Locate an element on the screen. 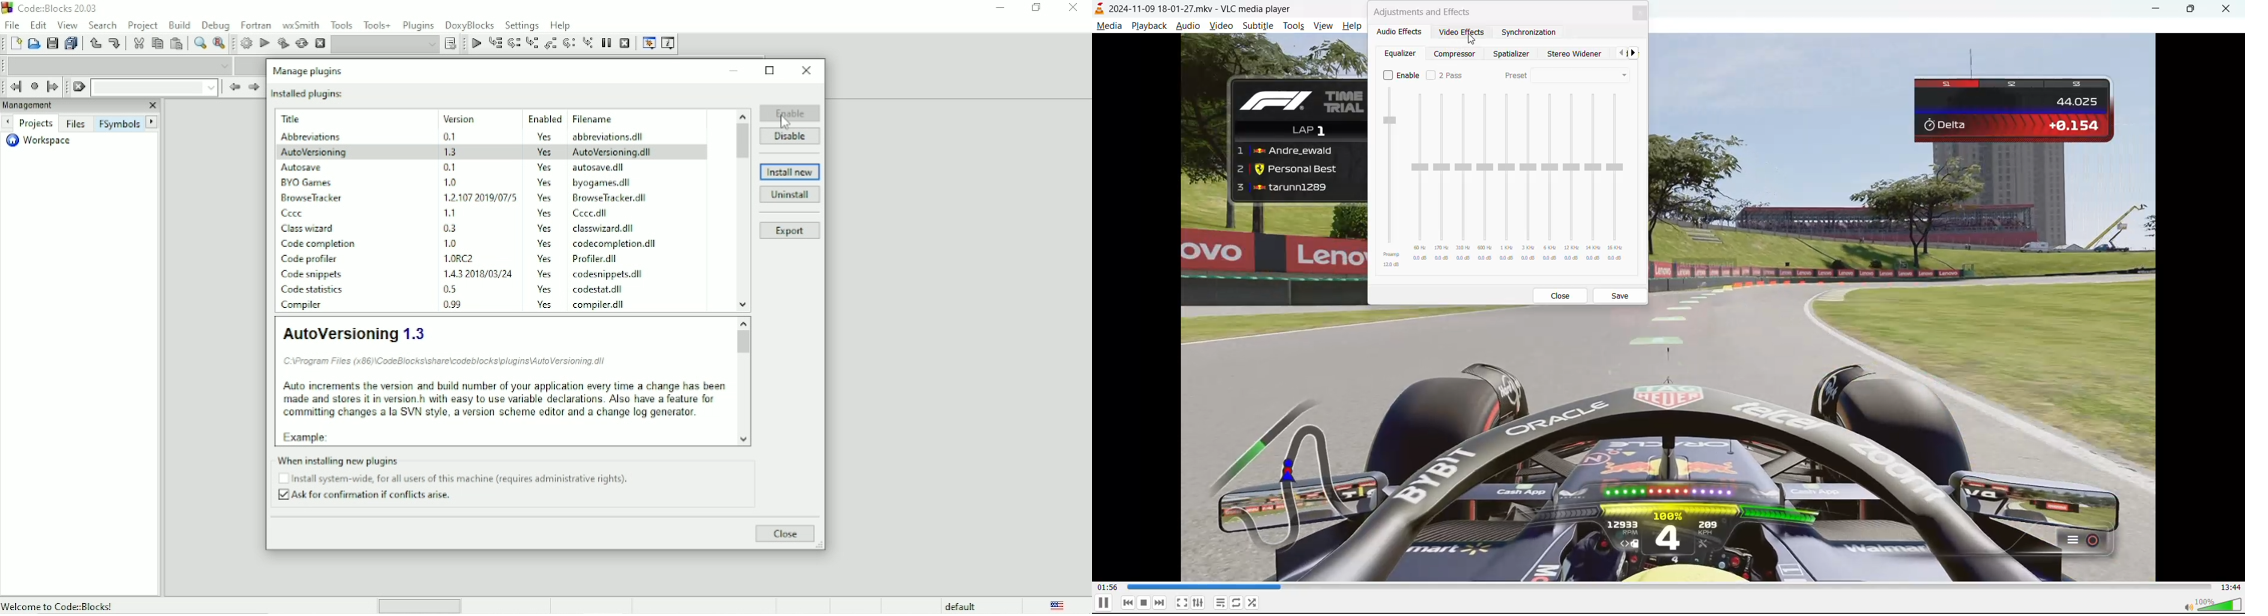 This screenshot has height=616, width=2268. Step out is located at coordinates (549, 44).